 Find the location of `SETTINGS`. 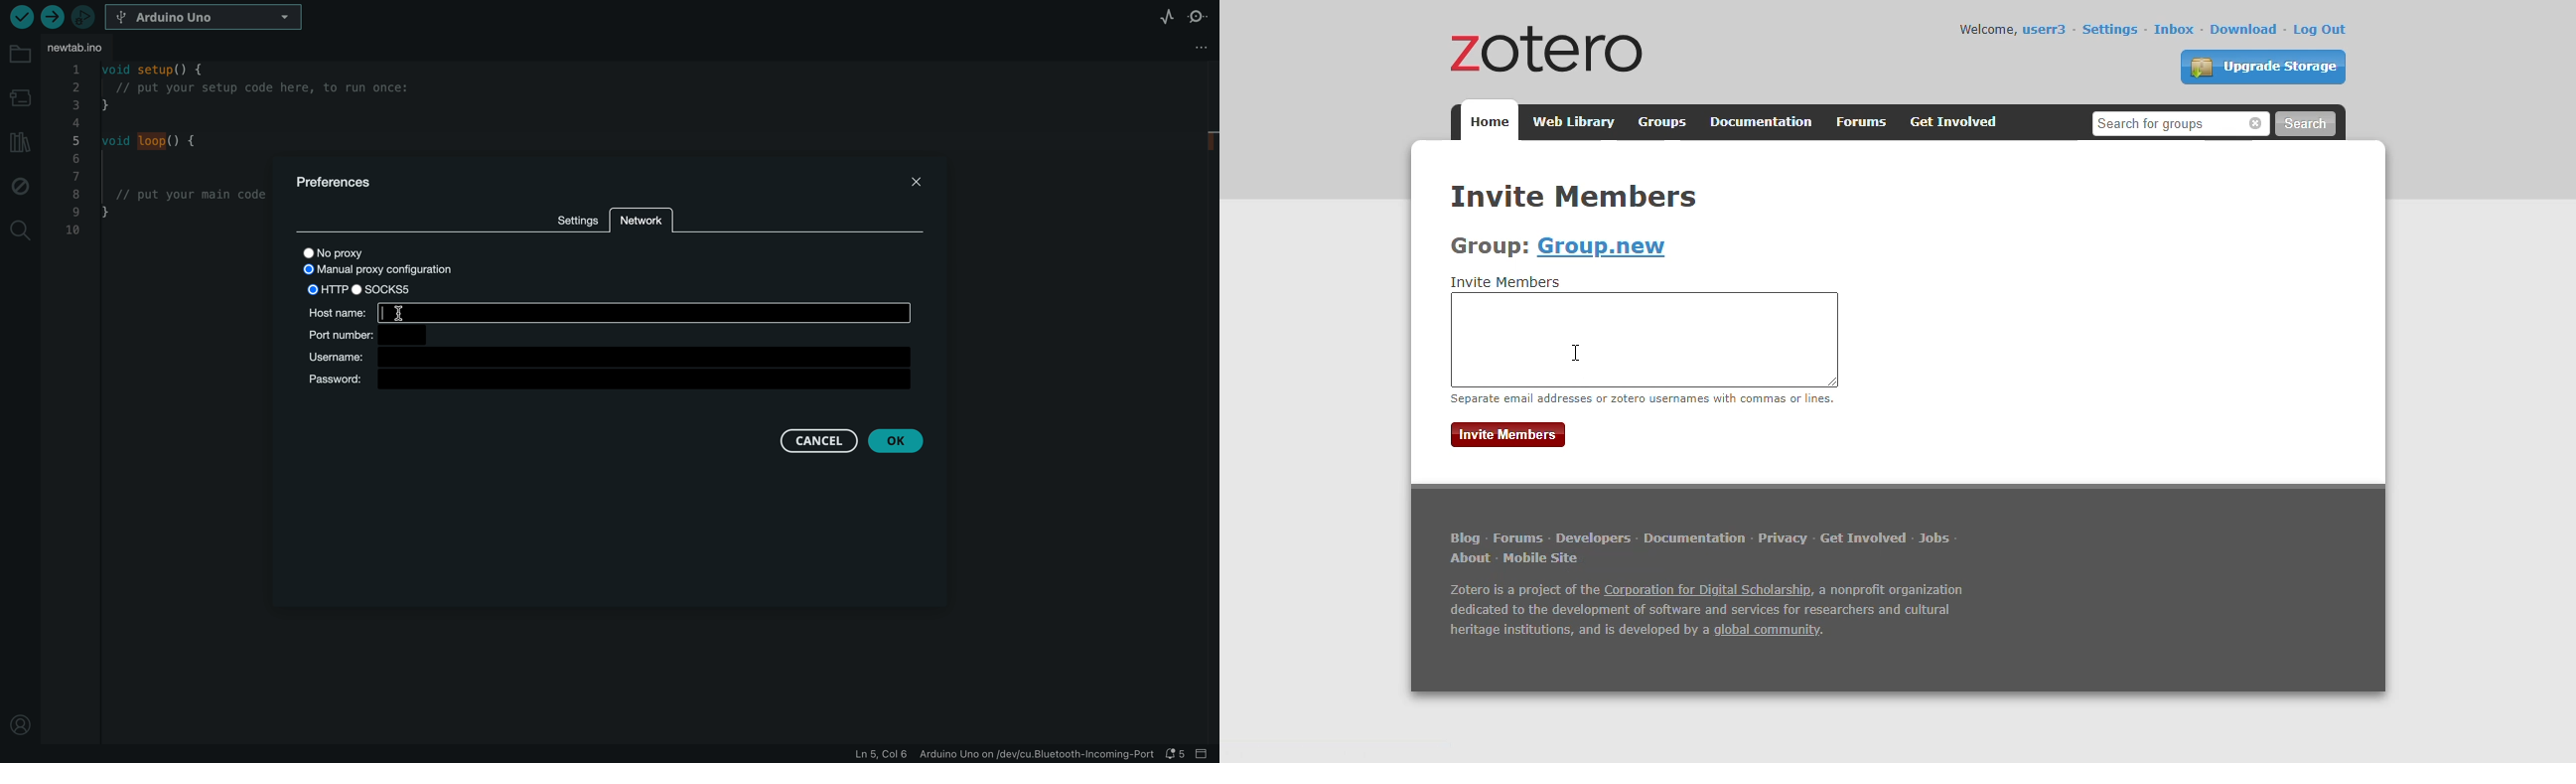

SETTINGS is located at coordinates (576, 219).